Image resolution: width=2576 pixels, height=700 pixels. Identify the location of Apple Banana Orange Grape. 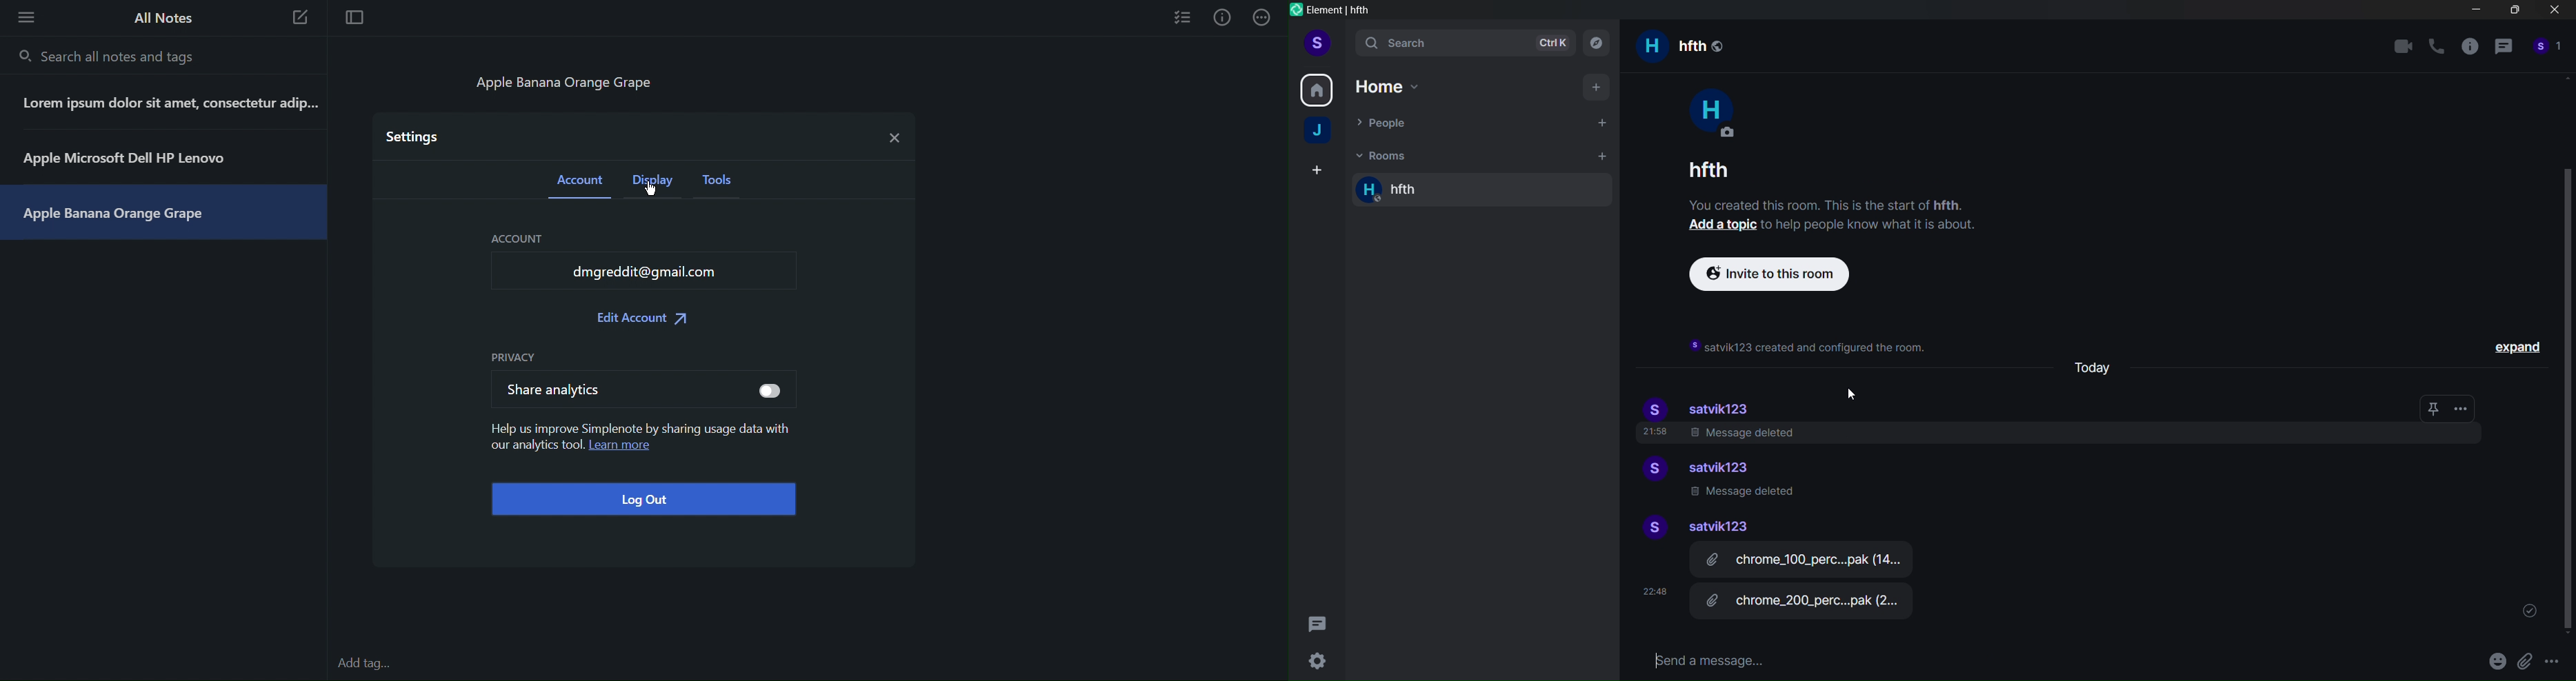
(118, 214).